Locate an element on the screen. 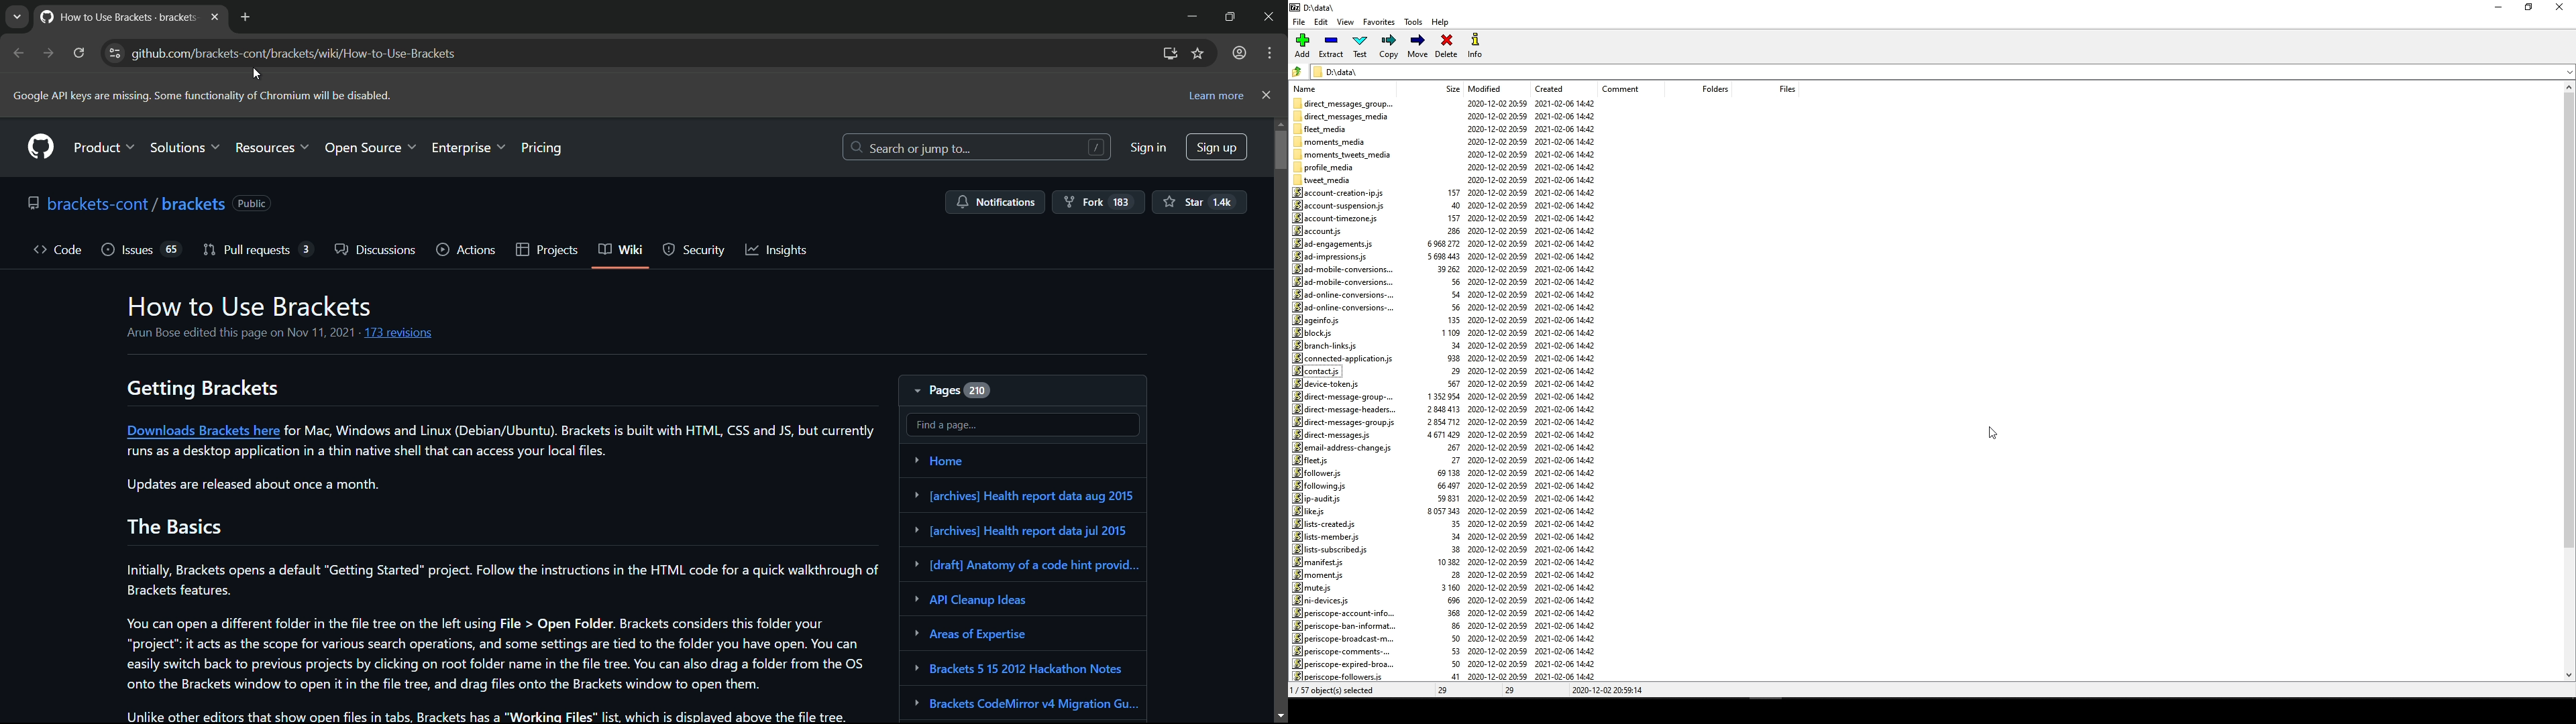 Image resolution: width=2576 pixels, height=728 pixels. Health report data aug 2015 is located at coordinates (1024, 497).